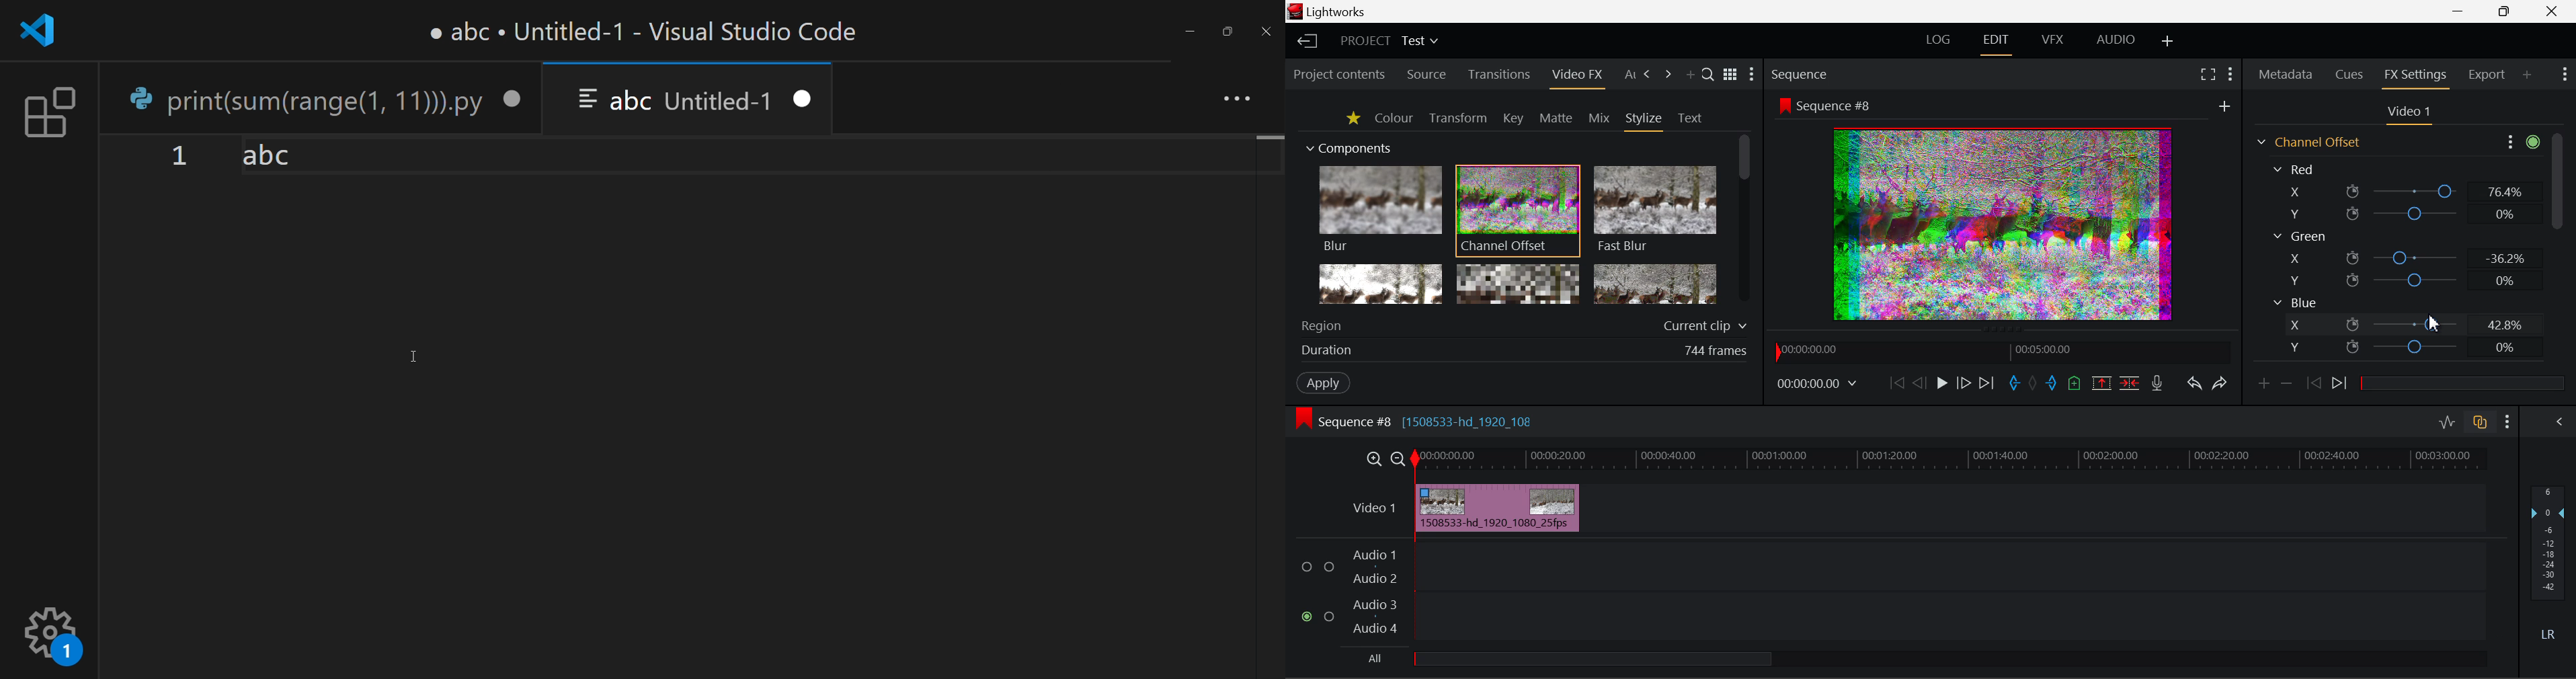  Describe the element at coordinates (1655, 282) in the screenshot. I see `Posterize` at that location.